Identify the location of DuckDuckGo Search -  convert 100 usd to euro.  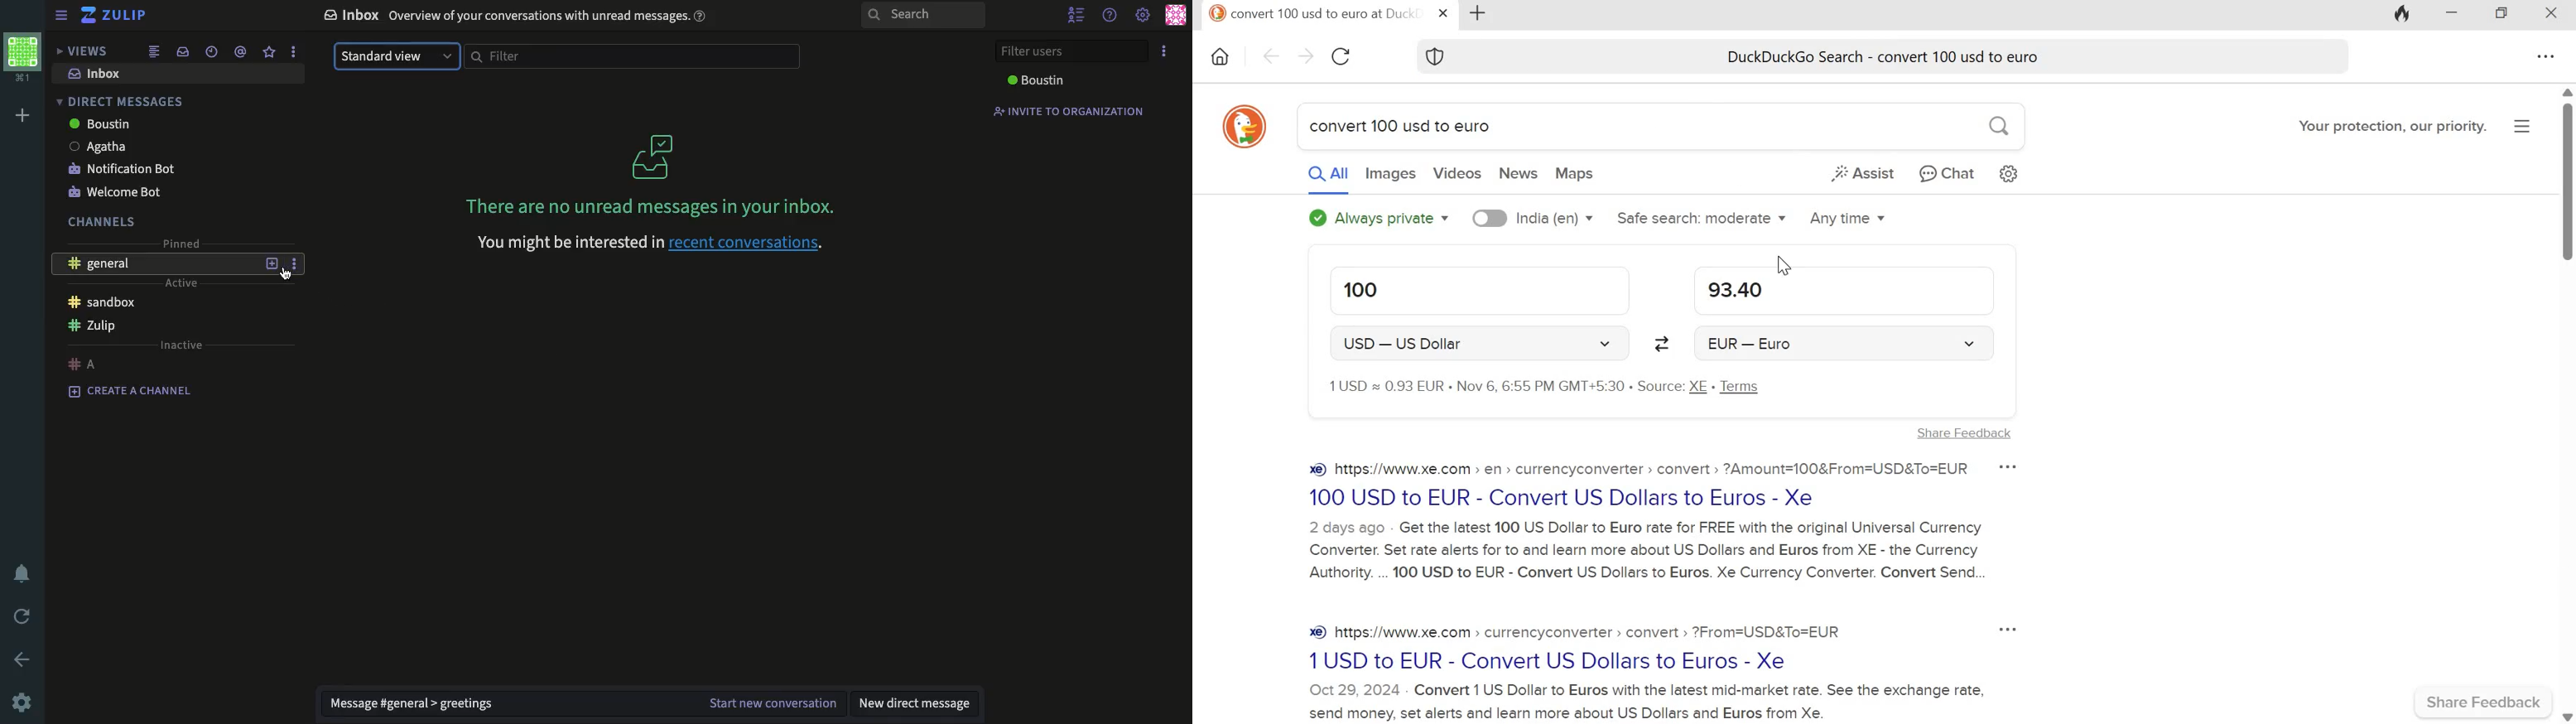
(1883, 53).